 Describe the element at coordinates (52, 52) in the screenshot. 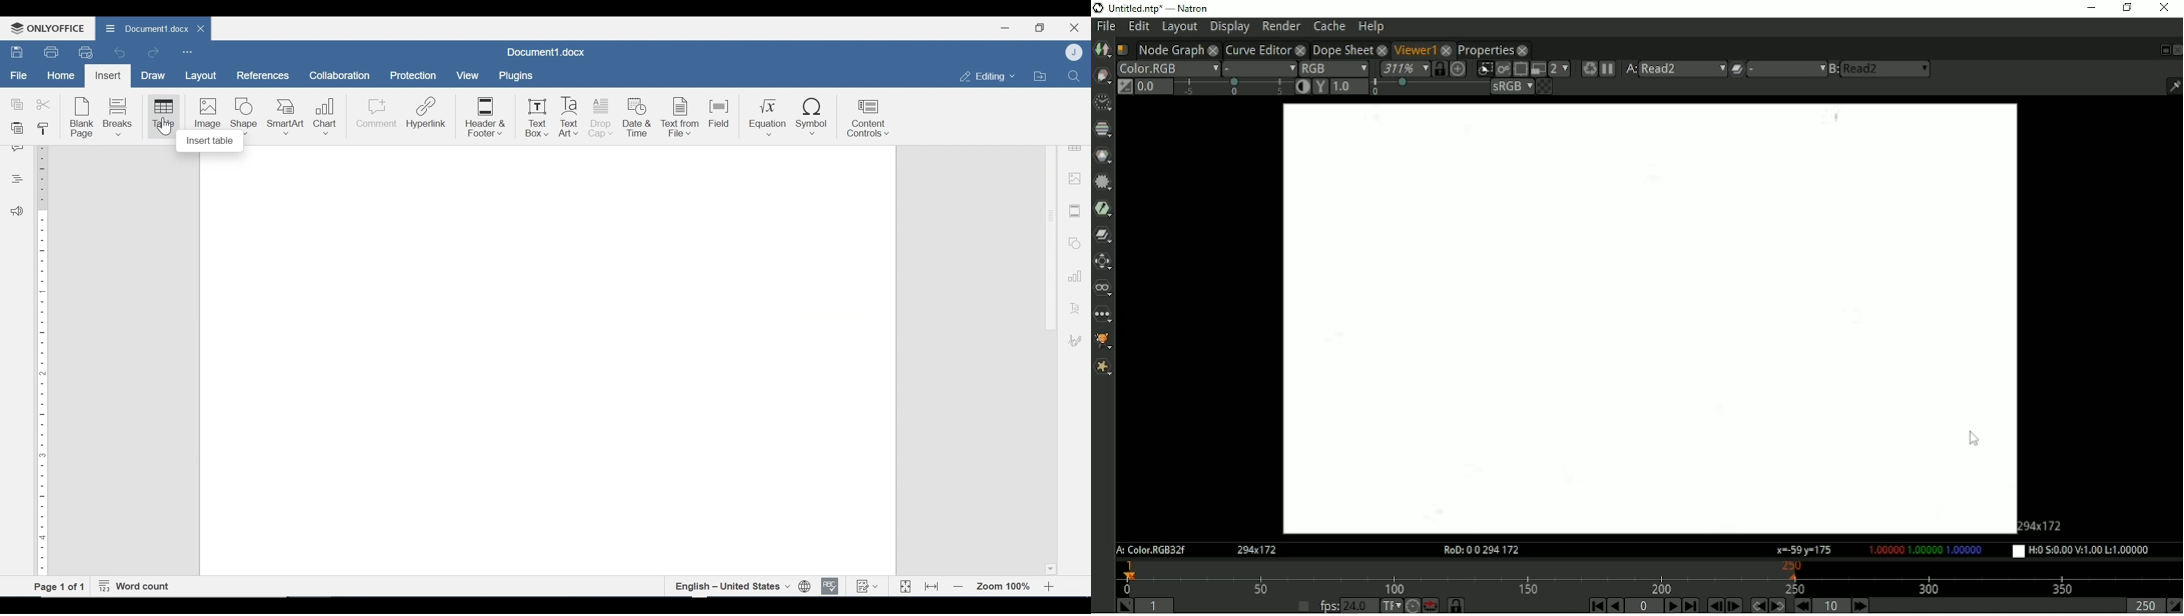

I see `Print` at that location.